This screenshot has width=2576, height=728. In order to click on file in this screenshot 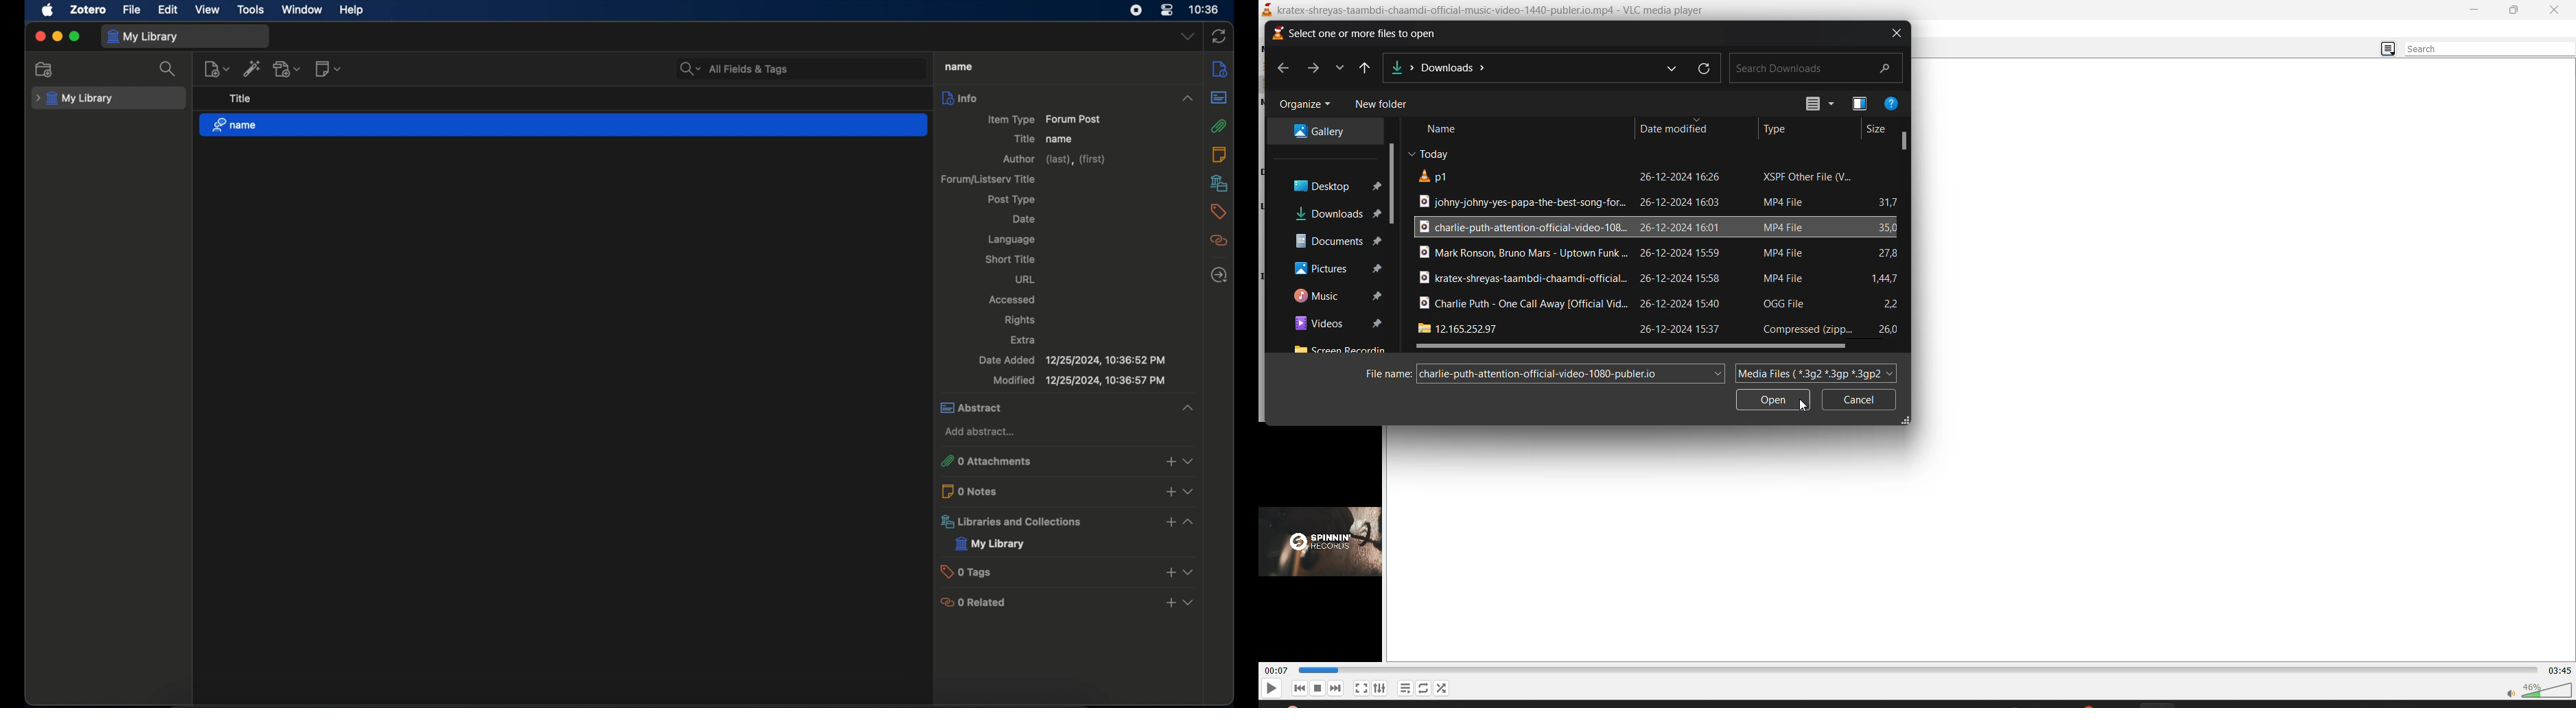, I will do `click(132, 10)`.